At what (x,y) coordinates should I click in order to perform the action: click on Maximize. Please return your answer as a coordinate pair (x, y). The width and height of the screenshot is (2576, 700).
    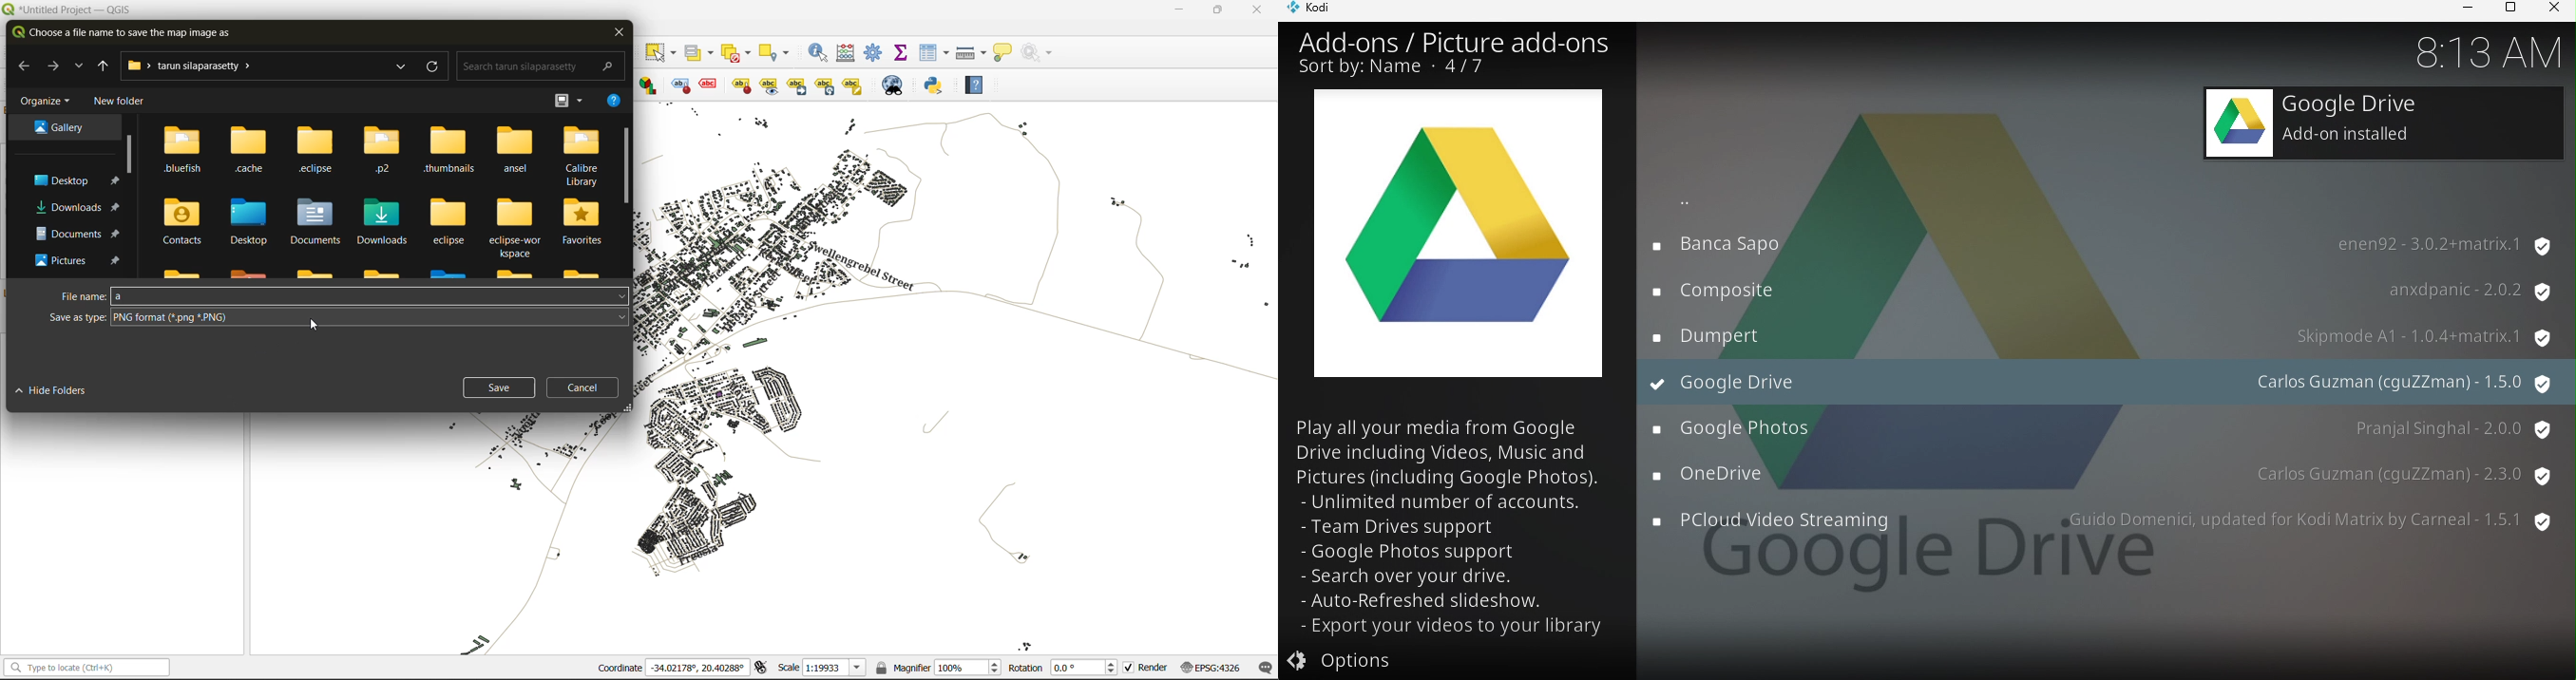
    Looking at the image, I should click on (2507, 10).